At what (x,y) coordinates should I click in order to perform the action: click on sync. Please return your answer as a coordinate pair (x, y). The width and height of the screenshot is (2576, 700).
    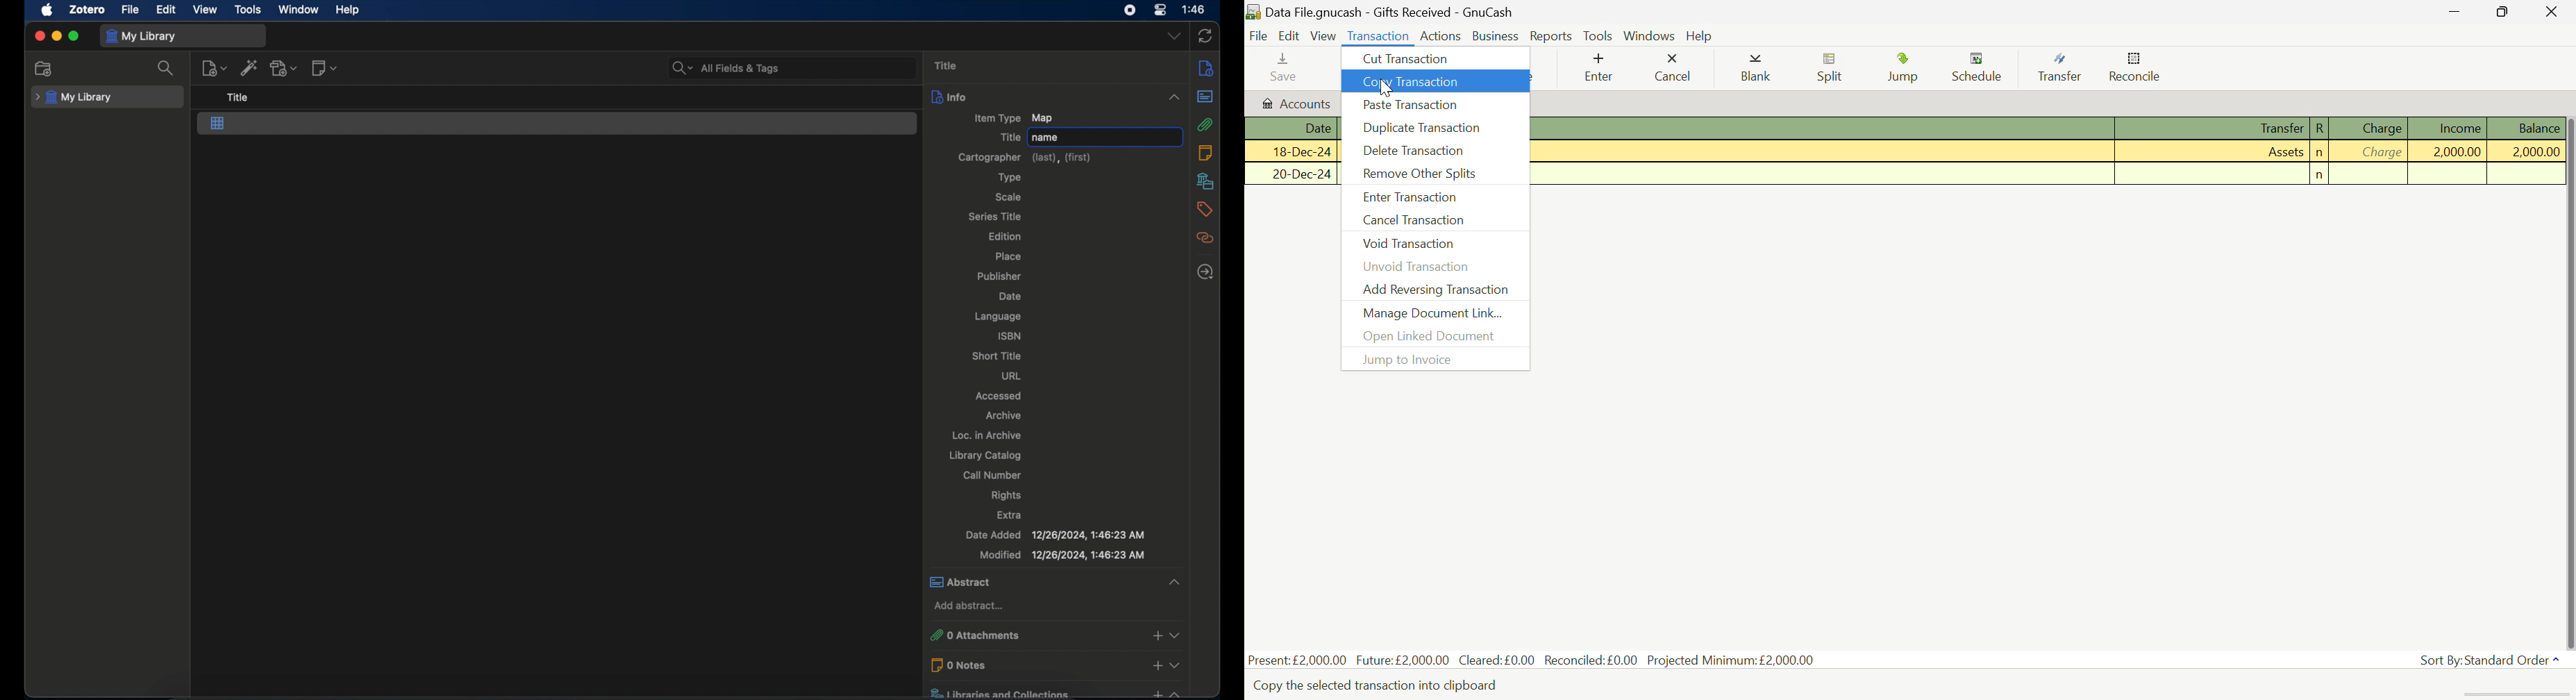
    Looking at the image, I should click on (1206, 36).